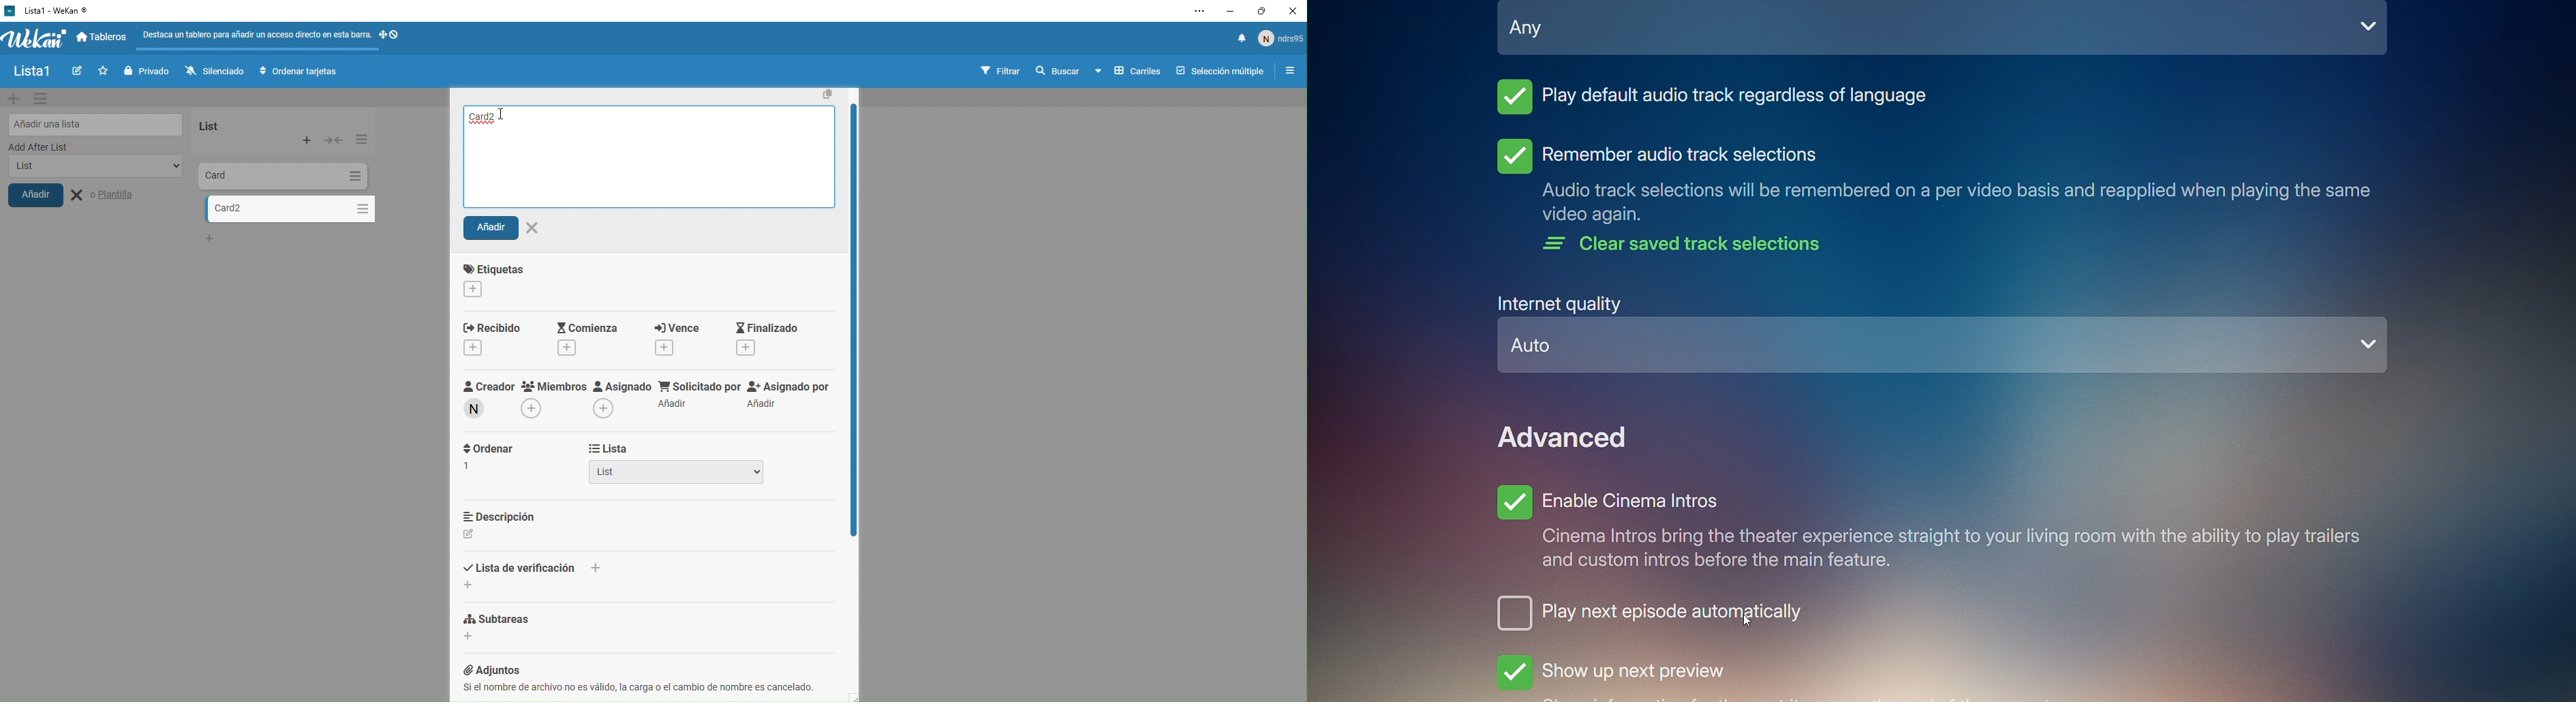 The image size is (2576, 728). Describe the element at coordinates (1129, 72) in the screenshot. I see `carriles` at that location.